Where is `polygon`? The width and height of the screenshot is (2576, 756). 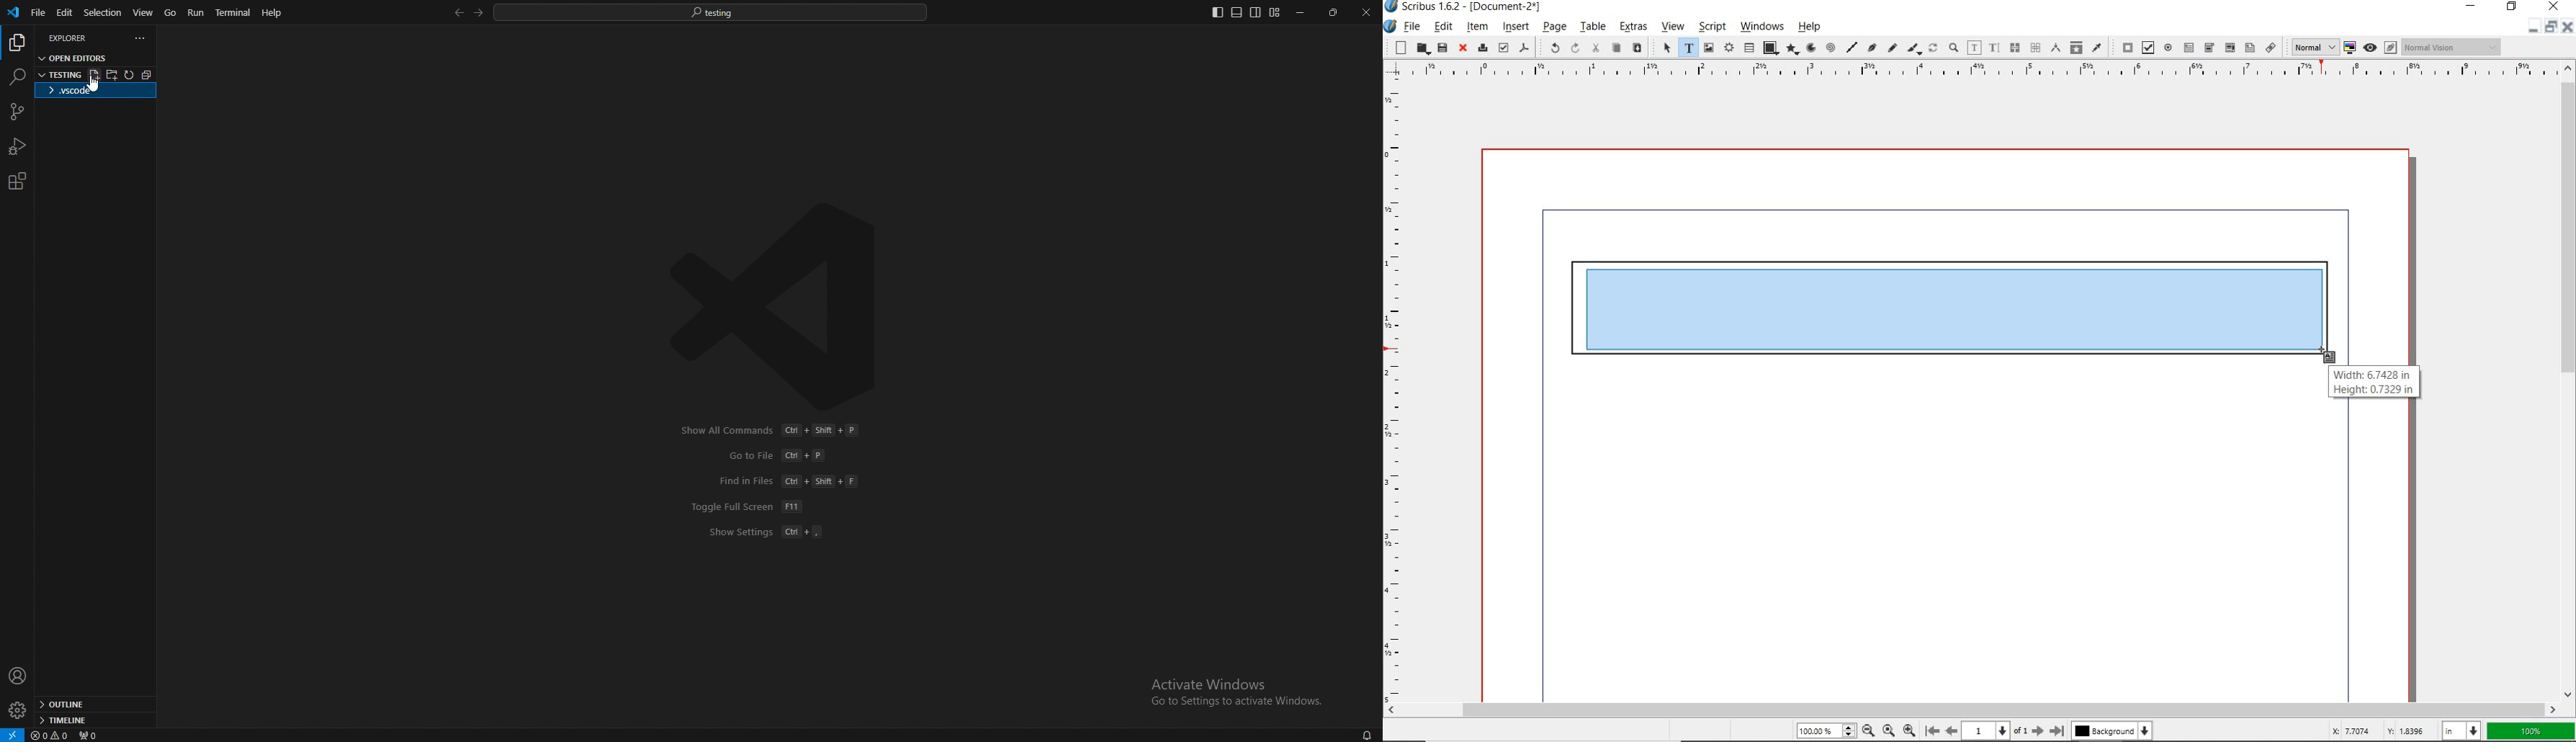
polygon is located at coordinates (1793, 50).